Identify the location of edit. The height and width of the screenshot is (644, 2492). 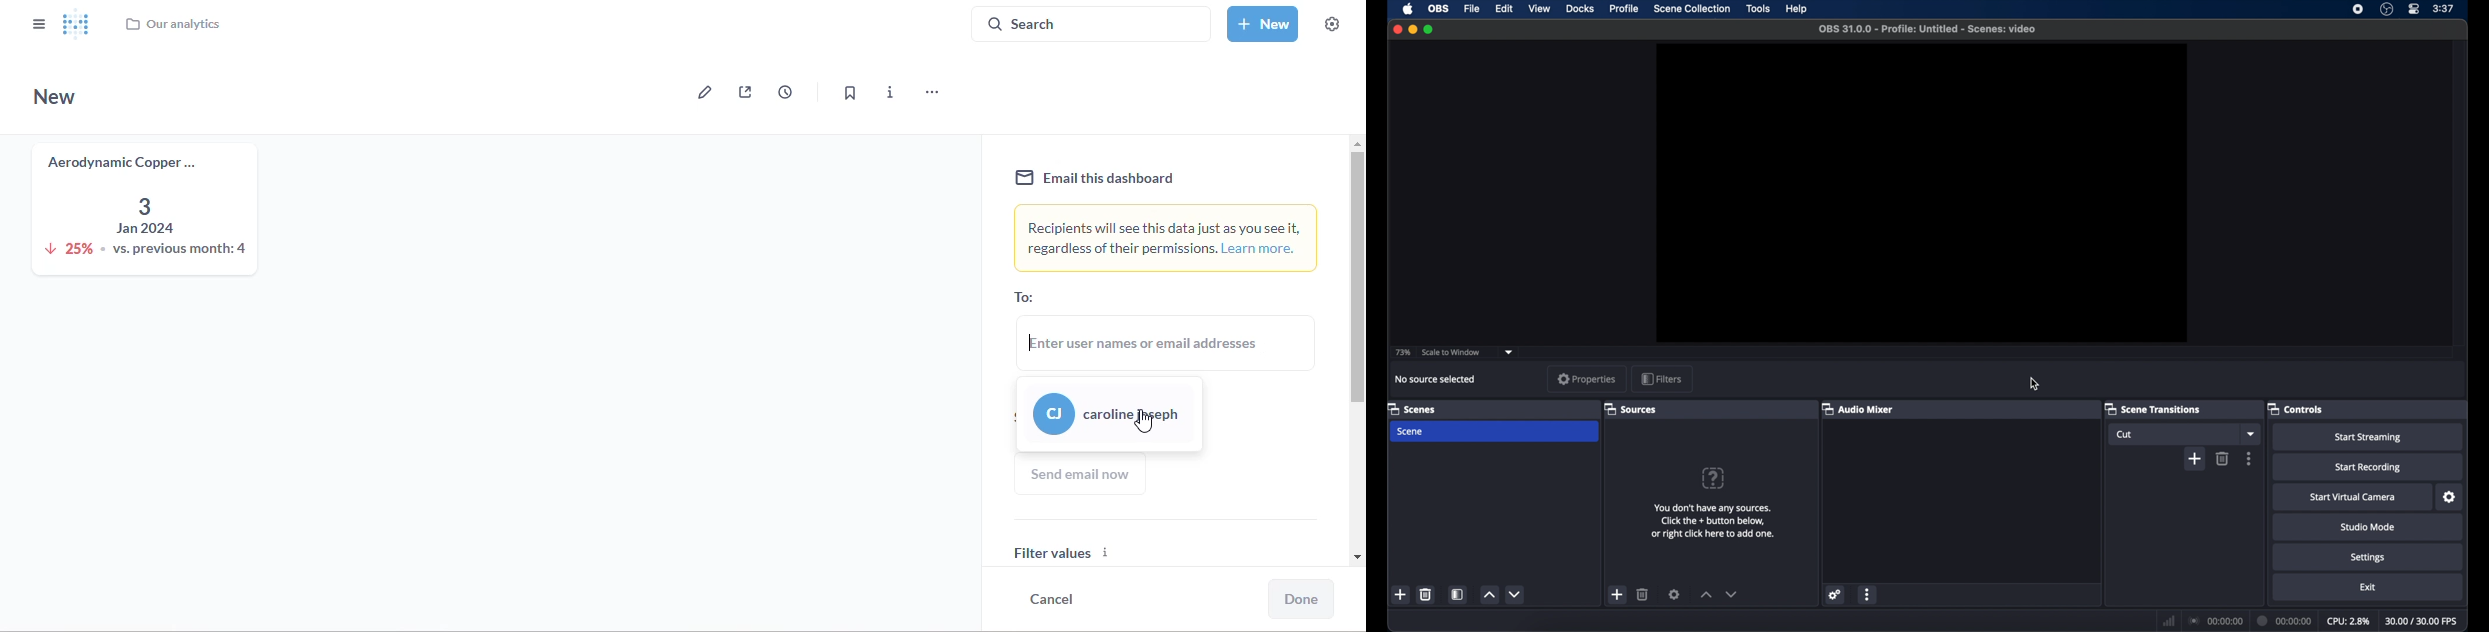
(1504, 8).